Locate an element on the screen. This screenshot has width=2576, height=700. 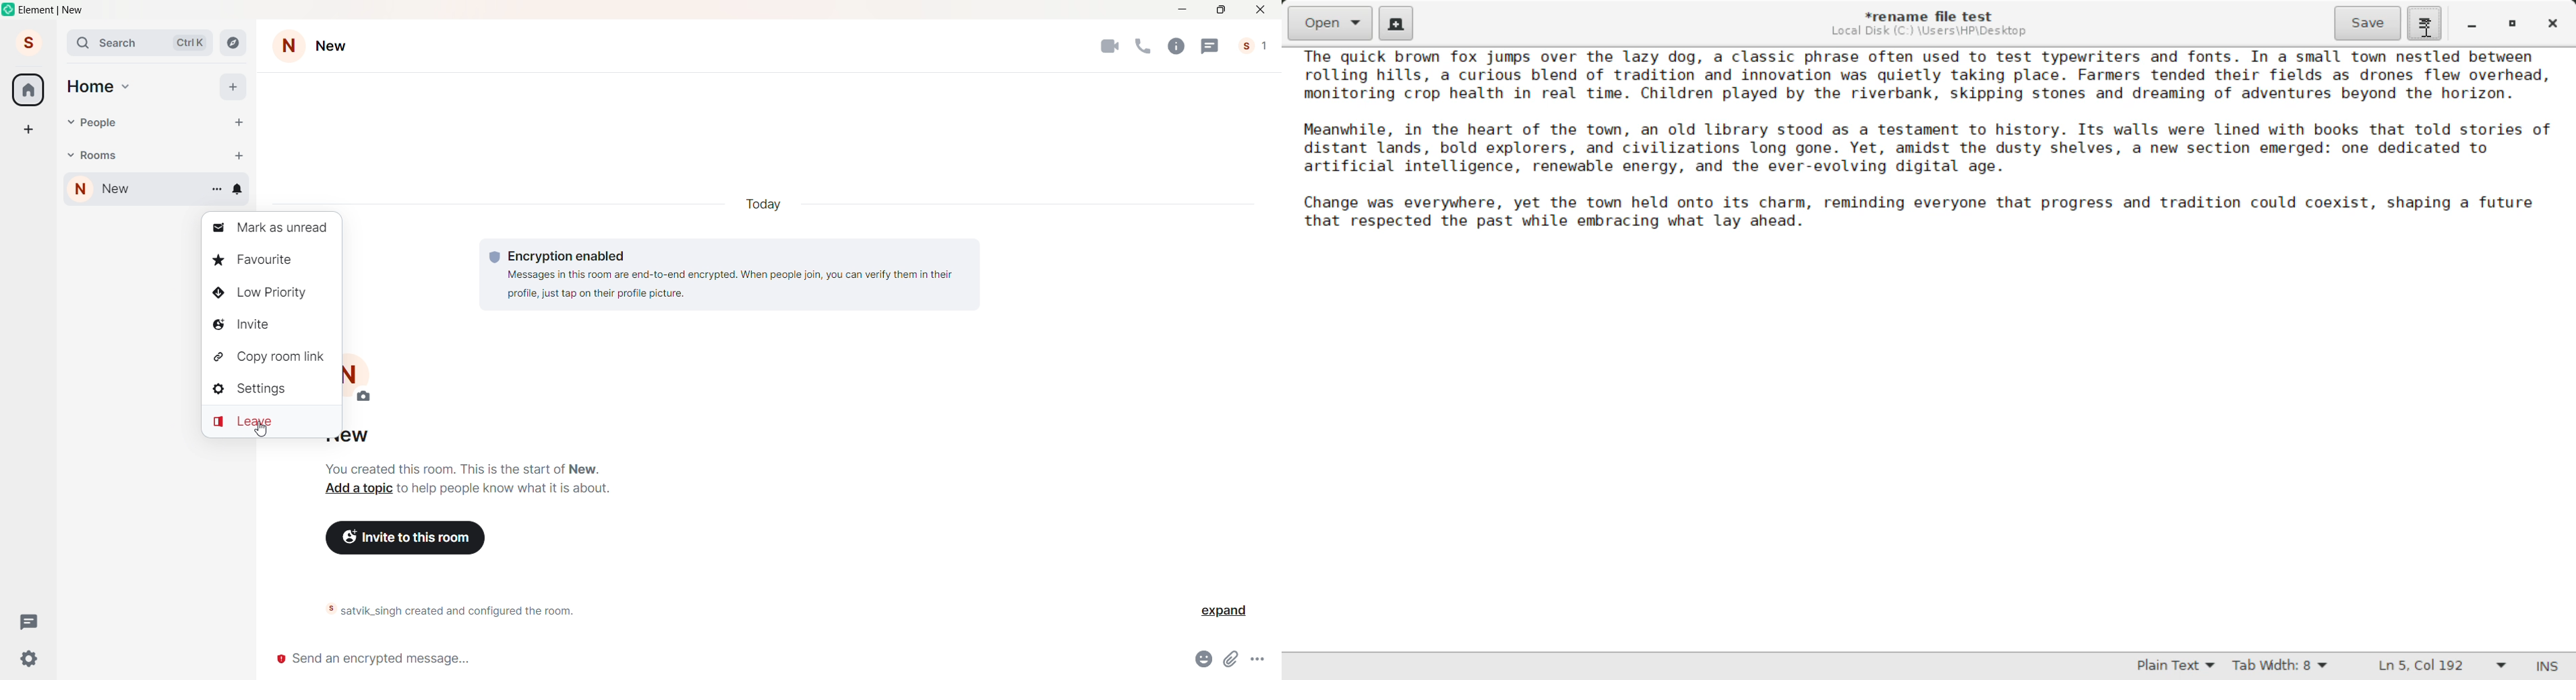
send an encrypted message... is located at coordinates (722, 661).